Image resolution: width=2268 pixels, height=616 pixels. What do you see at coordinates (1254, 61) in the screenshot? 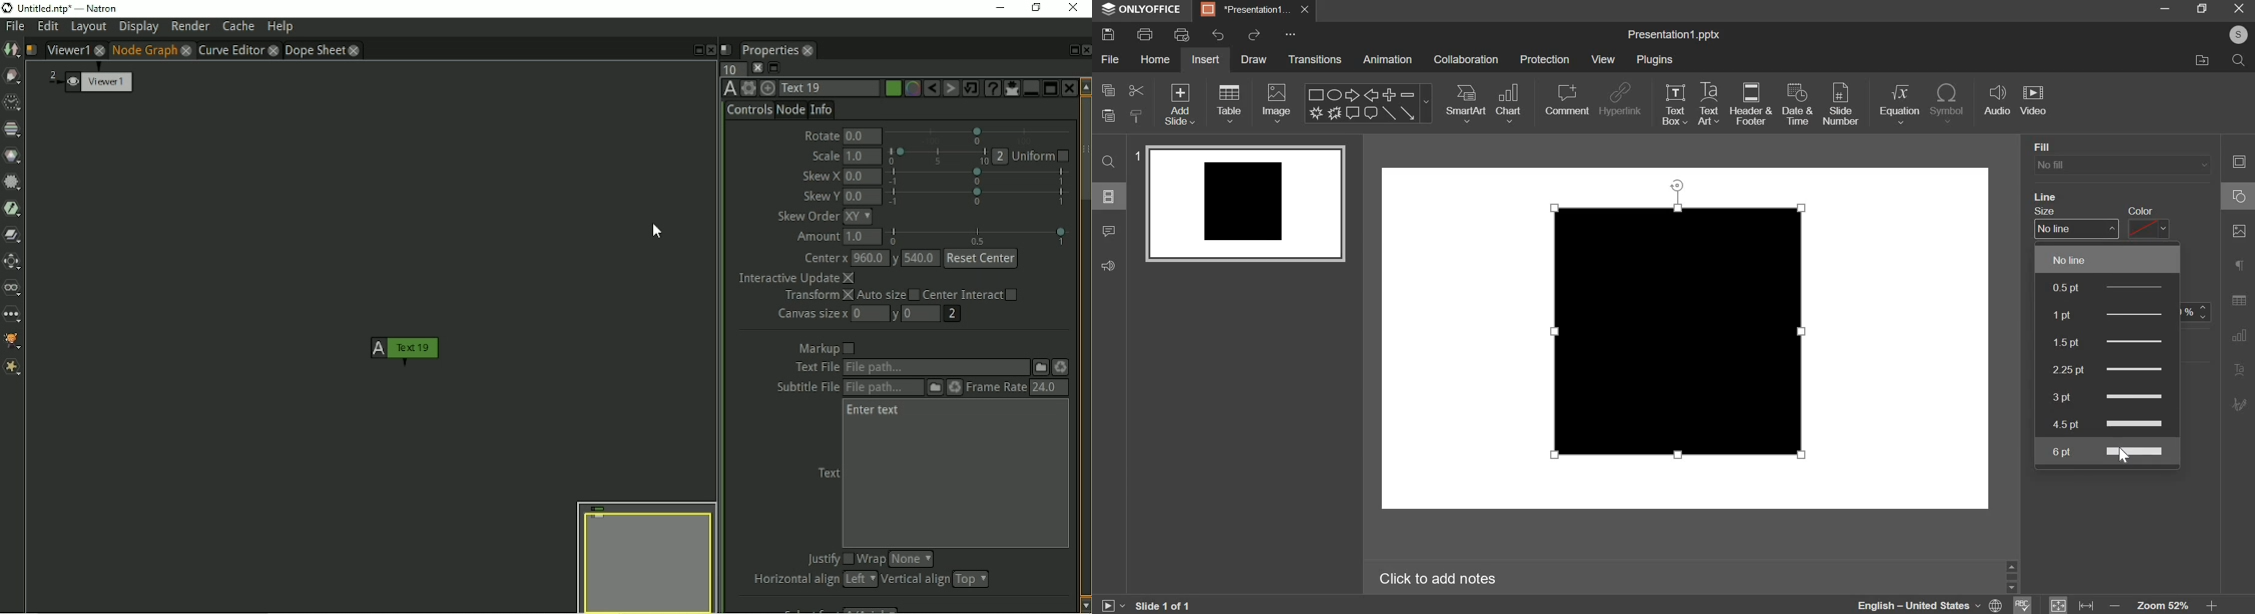
I see `draw` at bounding box center [1254, 61].